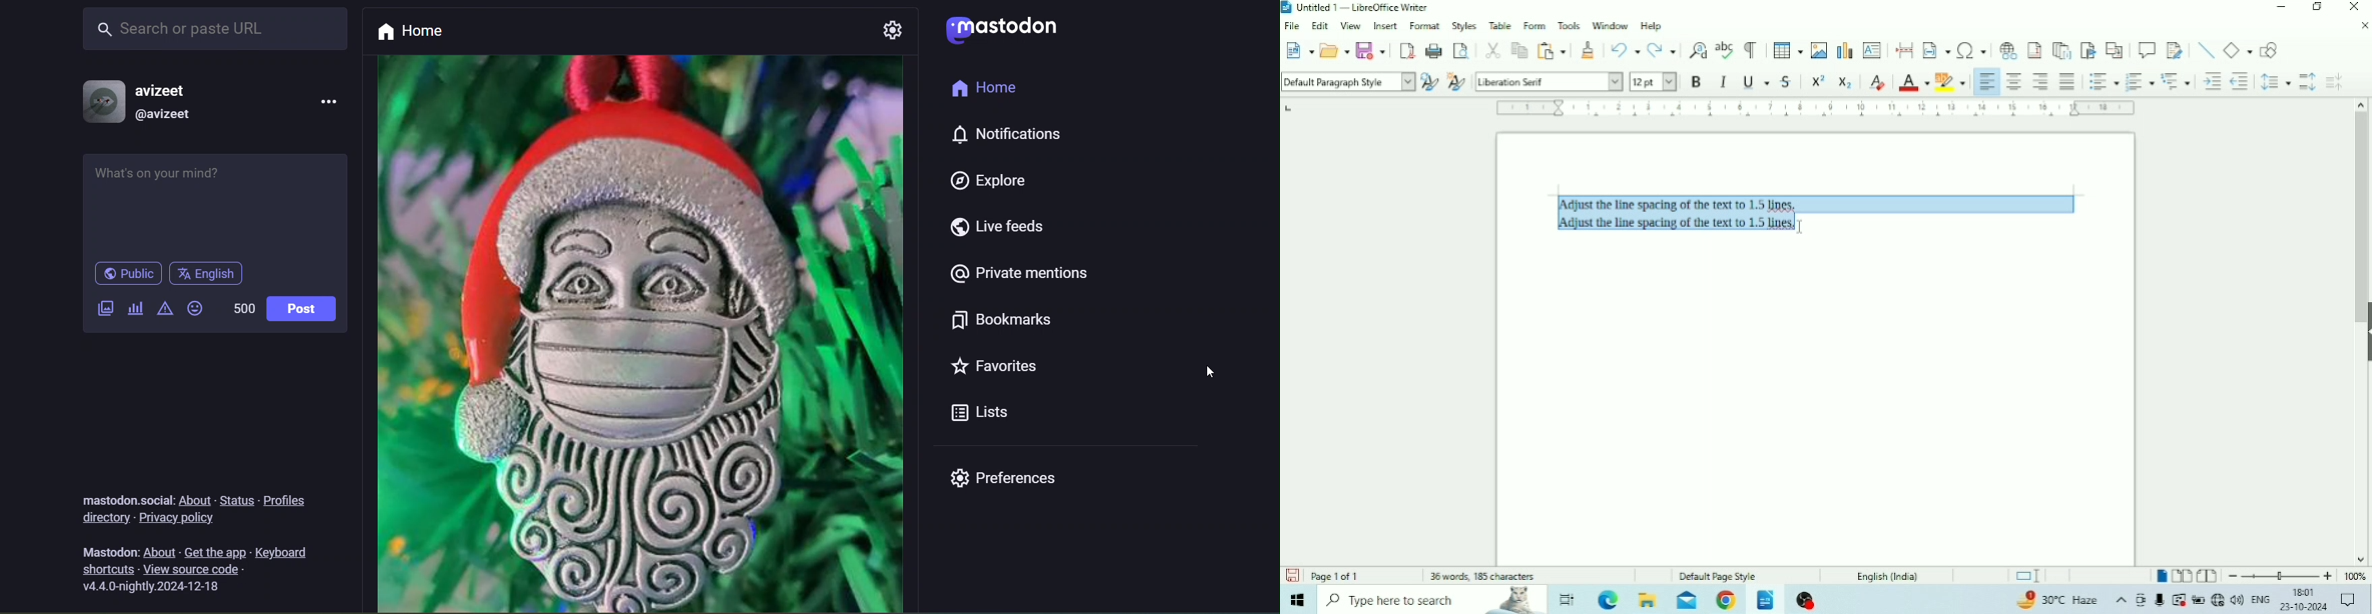 The height and width of the screenshot is (616, 2380). I want to click on setting, so click(891, 27).